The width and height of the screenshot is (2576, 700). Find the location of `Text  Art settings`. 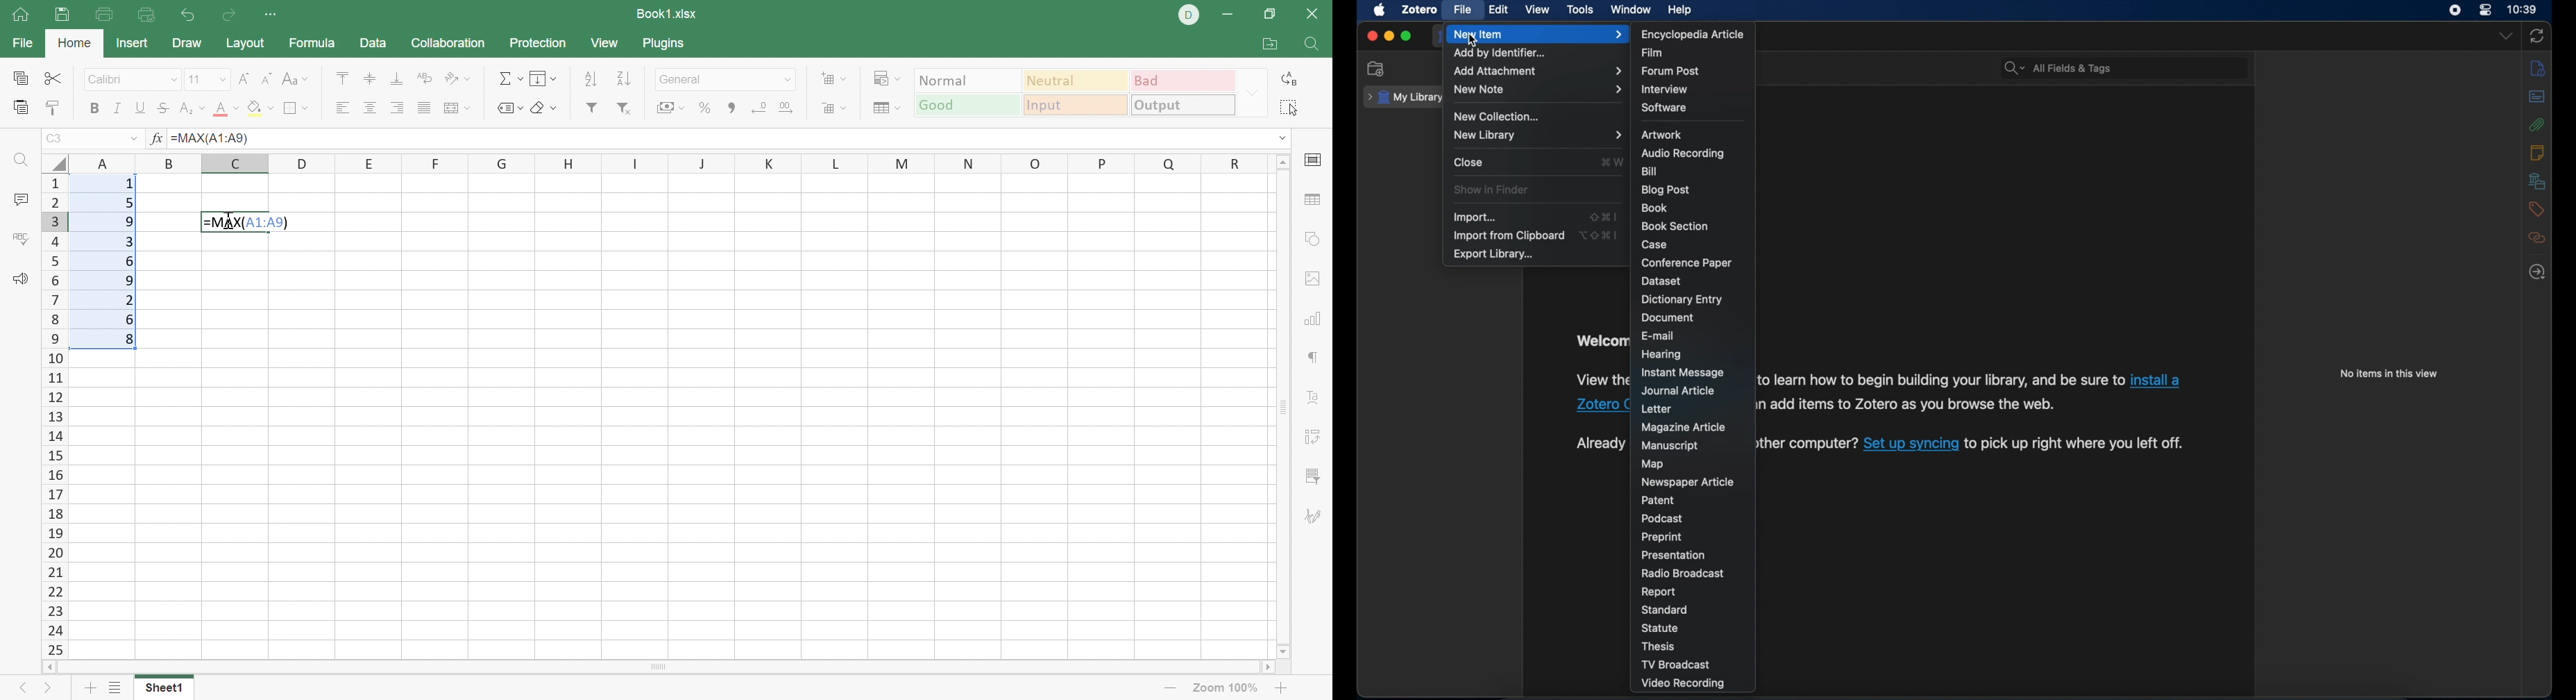

Text  Art settings is located at coordinates (1310, 397).